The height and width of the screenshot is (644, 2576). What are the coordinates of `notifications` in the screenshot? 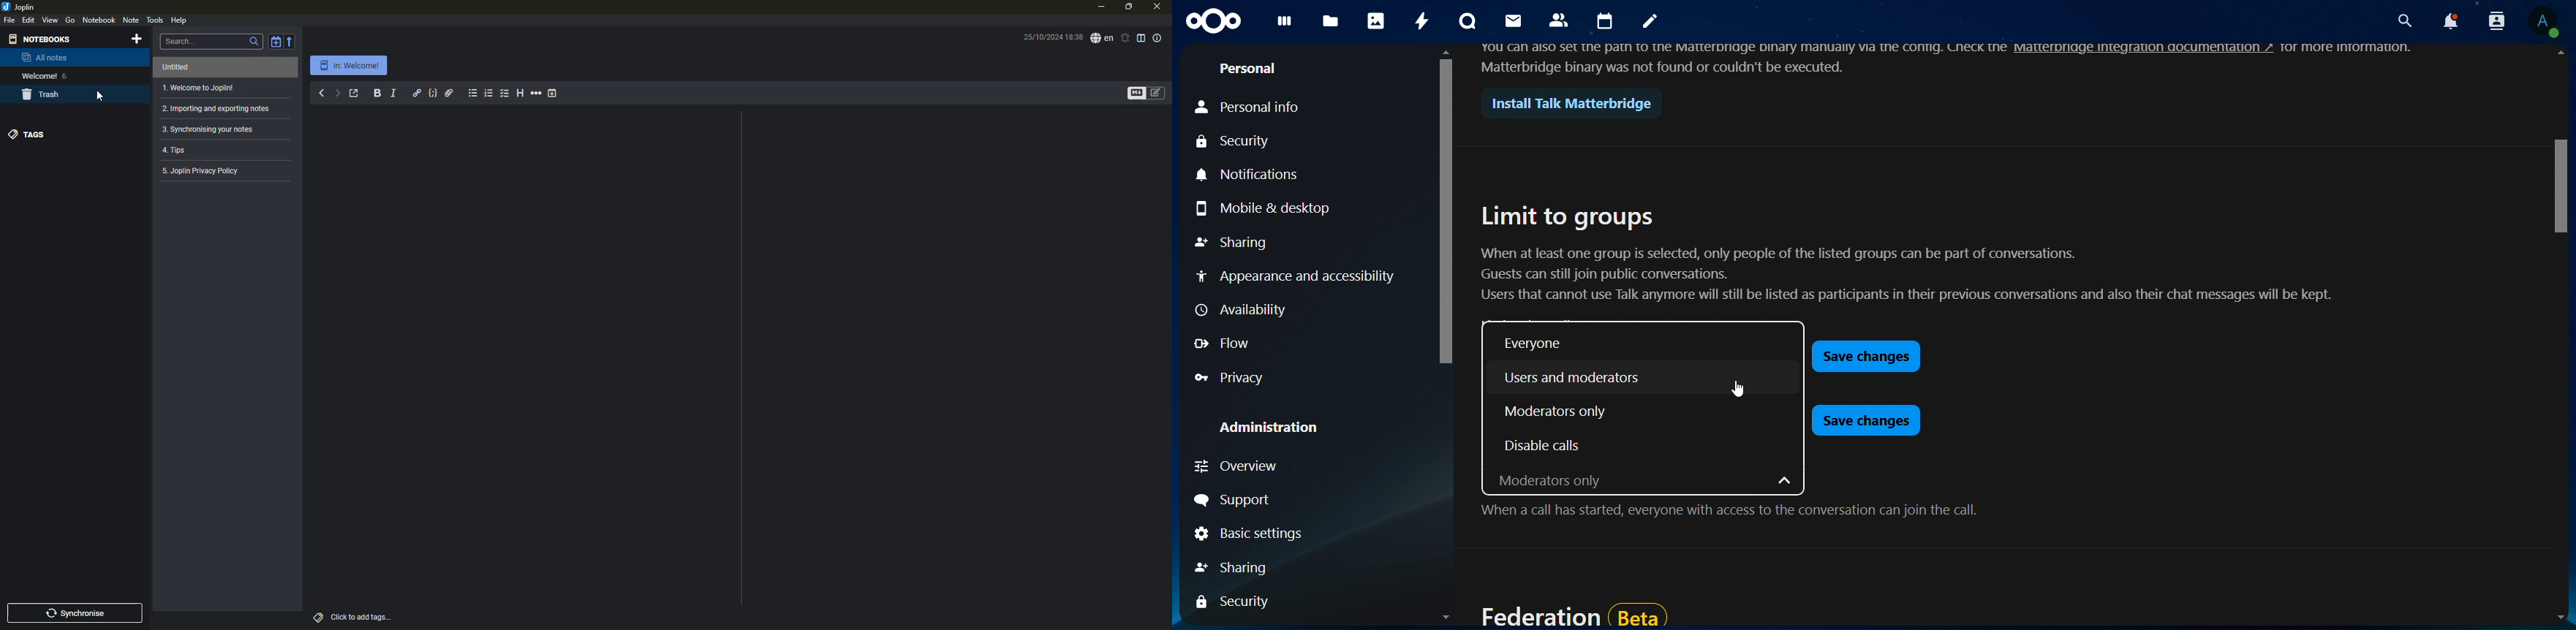 It's located at (1253, 174).